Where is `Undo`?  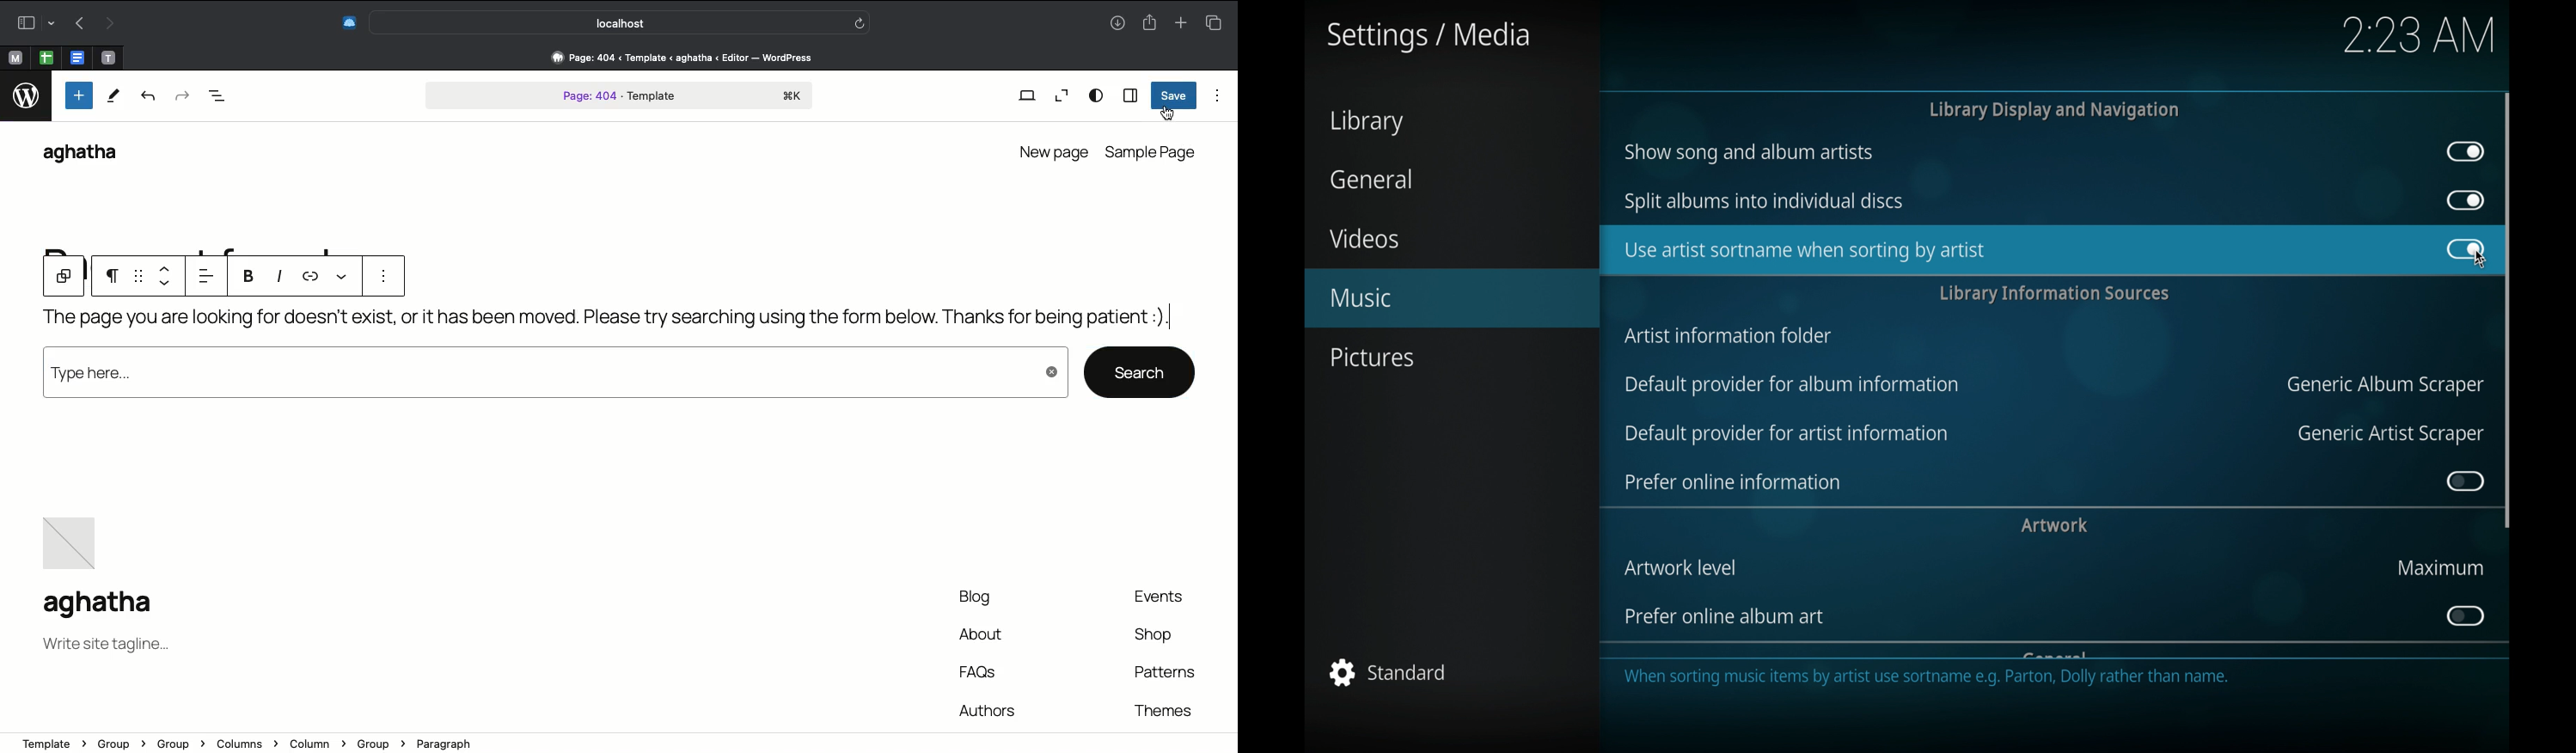
Undo is located at coordinates (150, 99).